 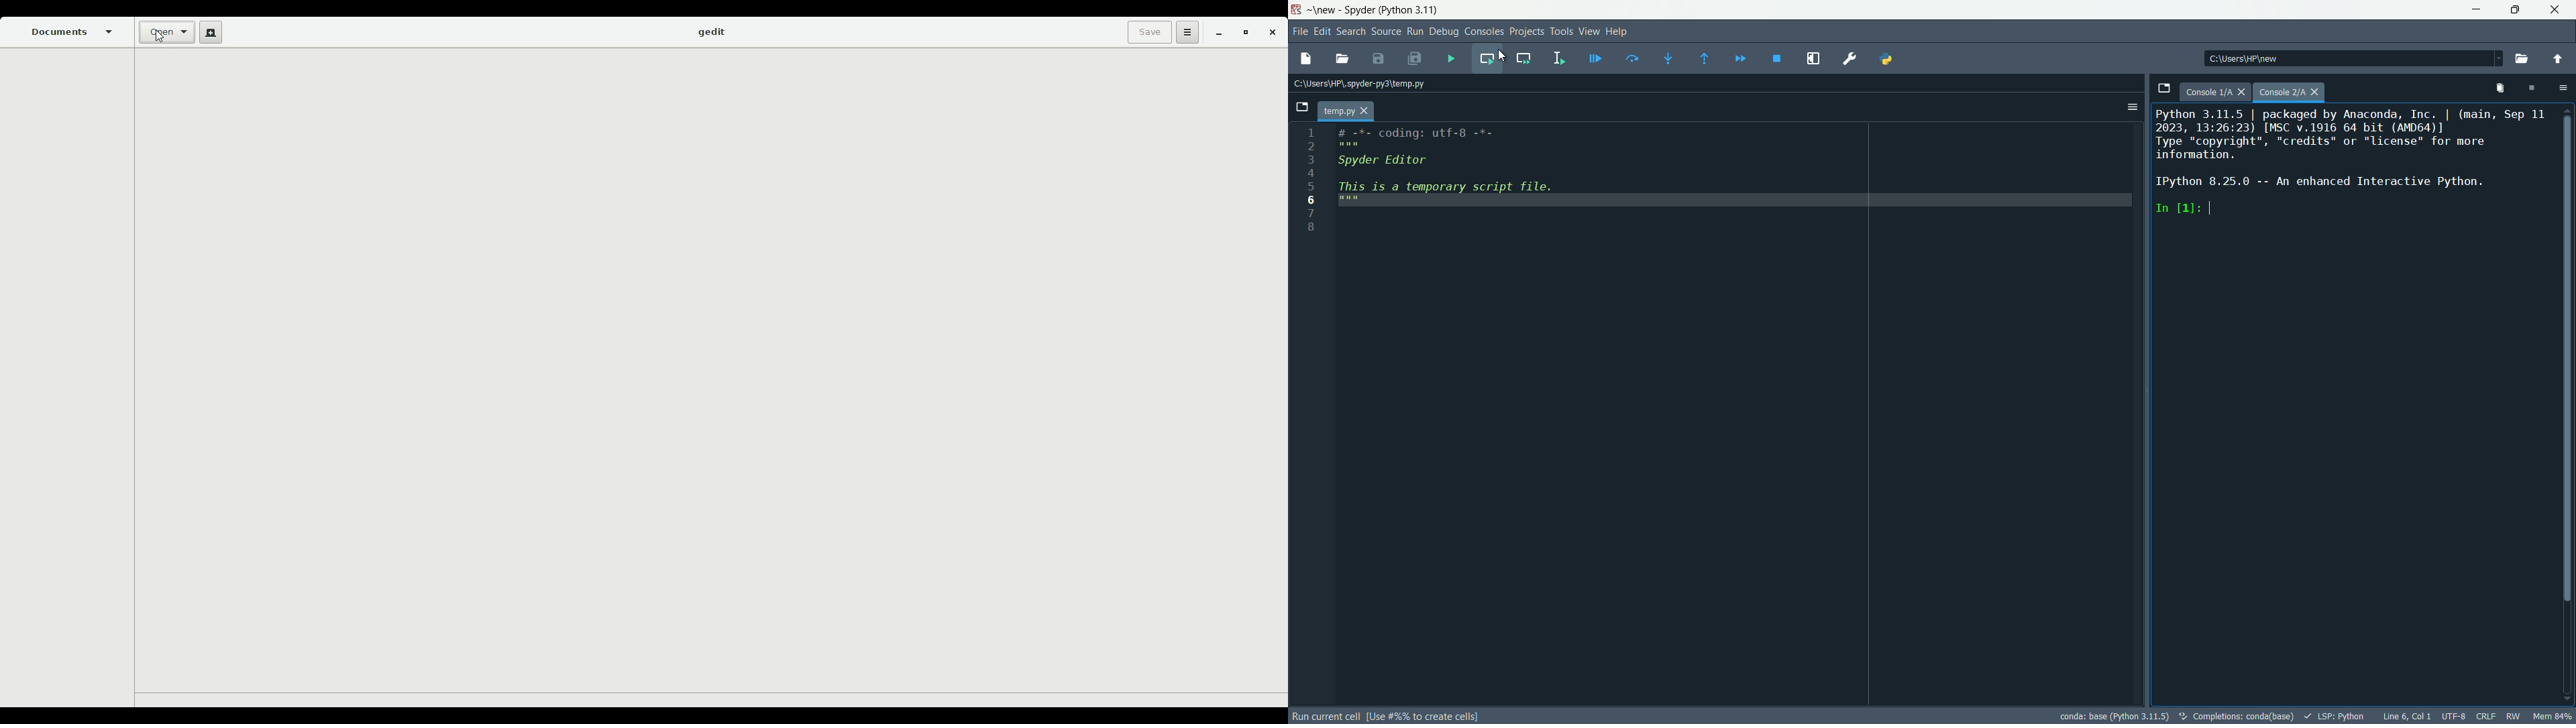 What do you see at coordinates (1363, 83) in the screenshot?
I see `Current Path: c:\users\hp\.spyder-py3\temp.py` at bounding box center [1363, 83].